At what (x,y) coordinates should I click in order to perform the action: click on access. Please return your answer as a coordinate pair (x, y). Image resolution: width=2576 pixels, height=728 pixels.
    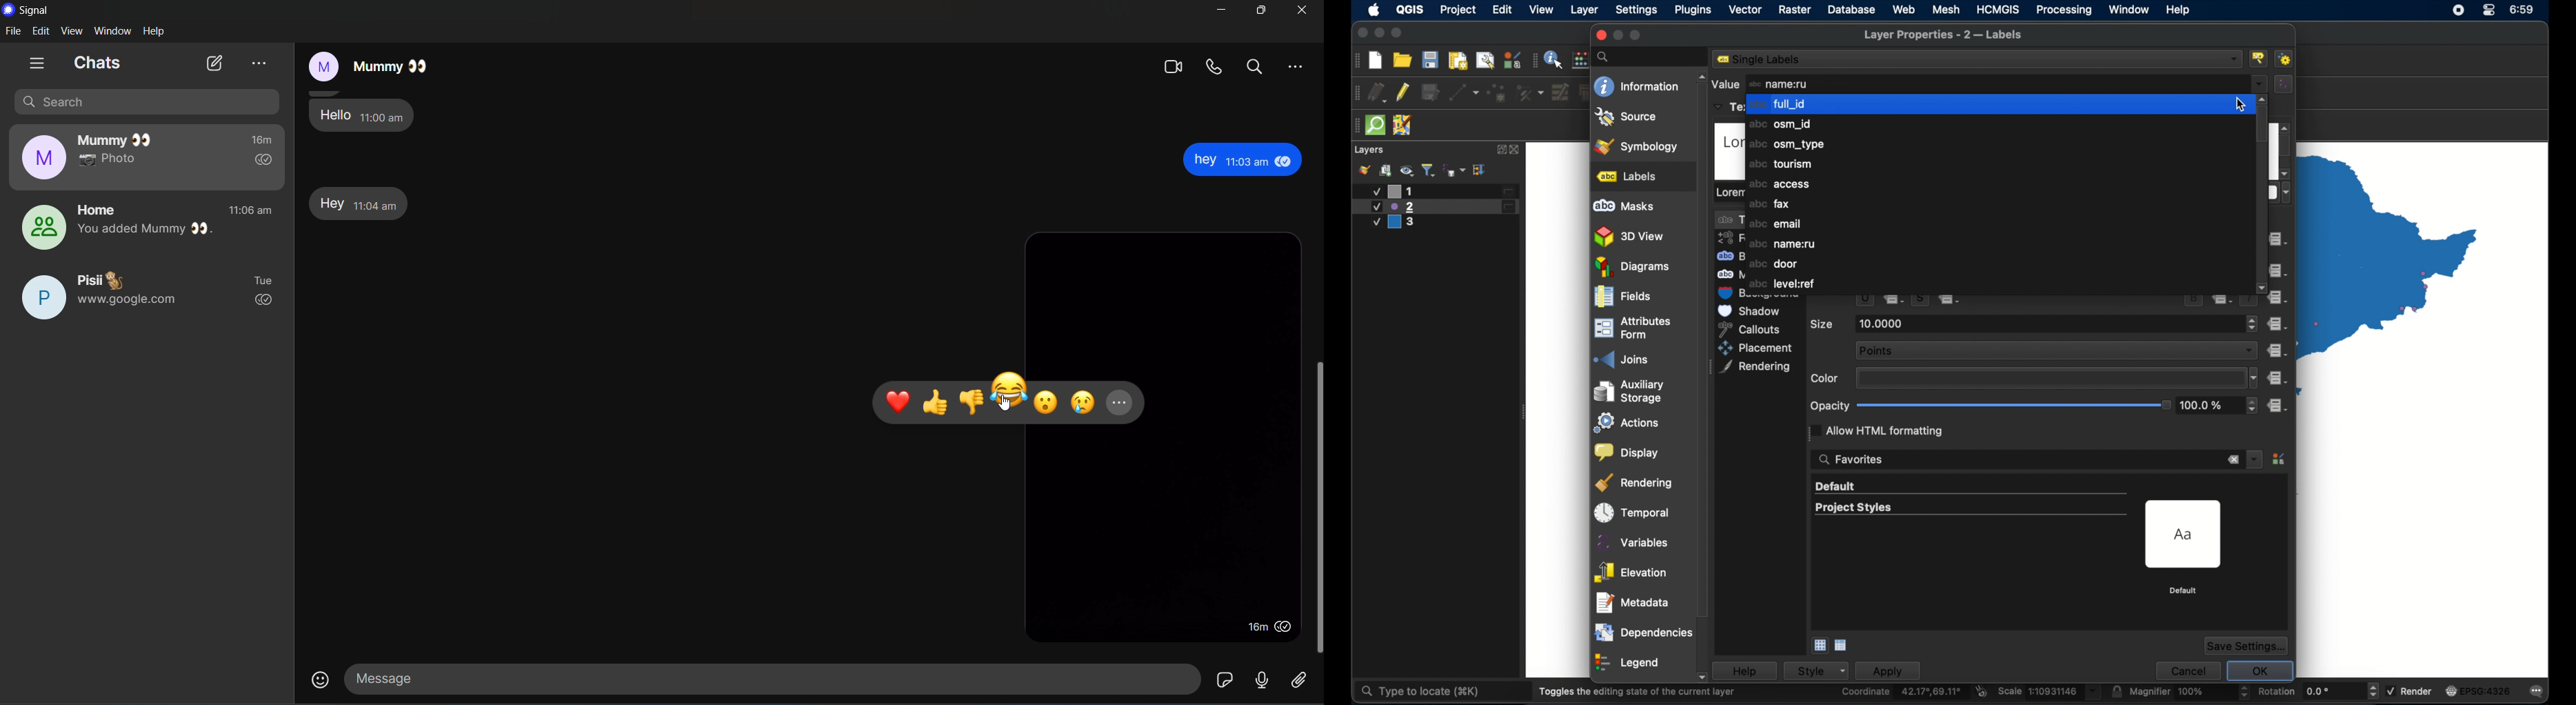
    Looking at the image, I should click on (1780, 184).